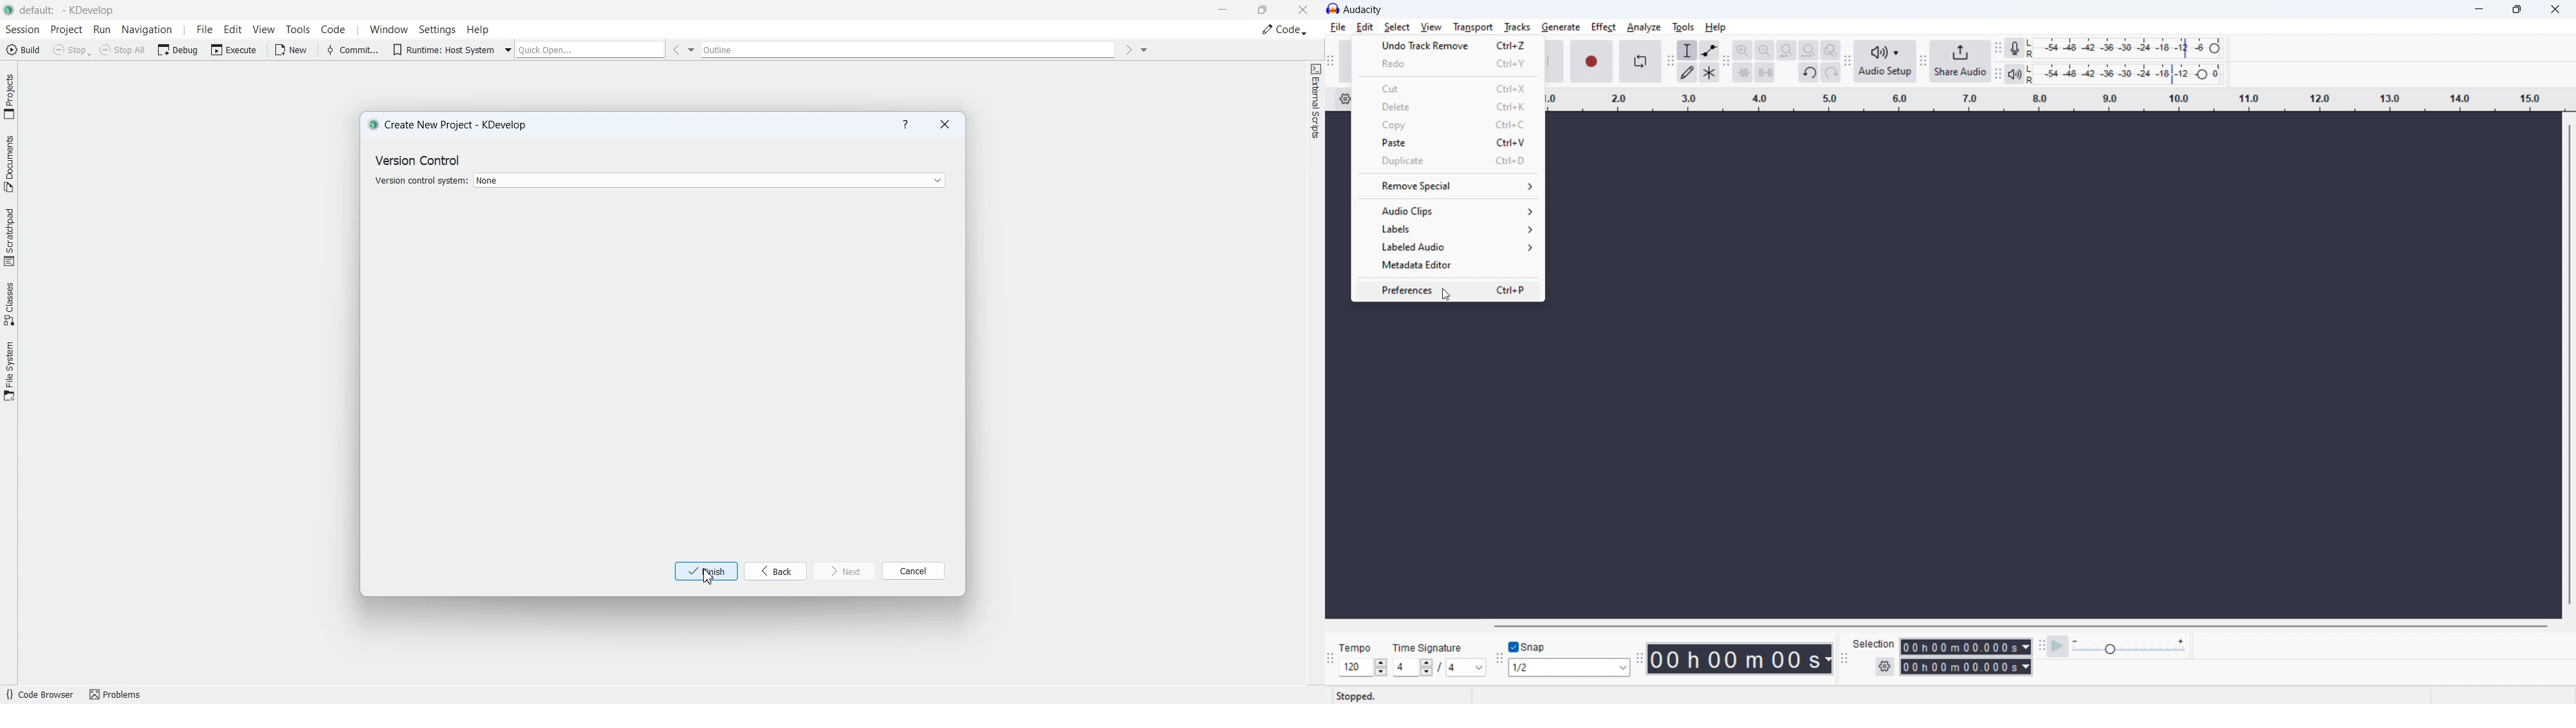 The height and width of the screenshot is (728, 2576). Describe the element at coordinates (1498, 660) in the screenshot. I see `Enales movement of snapping toolbar` at that location.